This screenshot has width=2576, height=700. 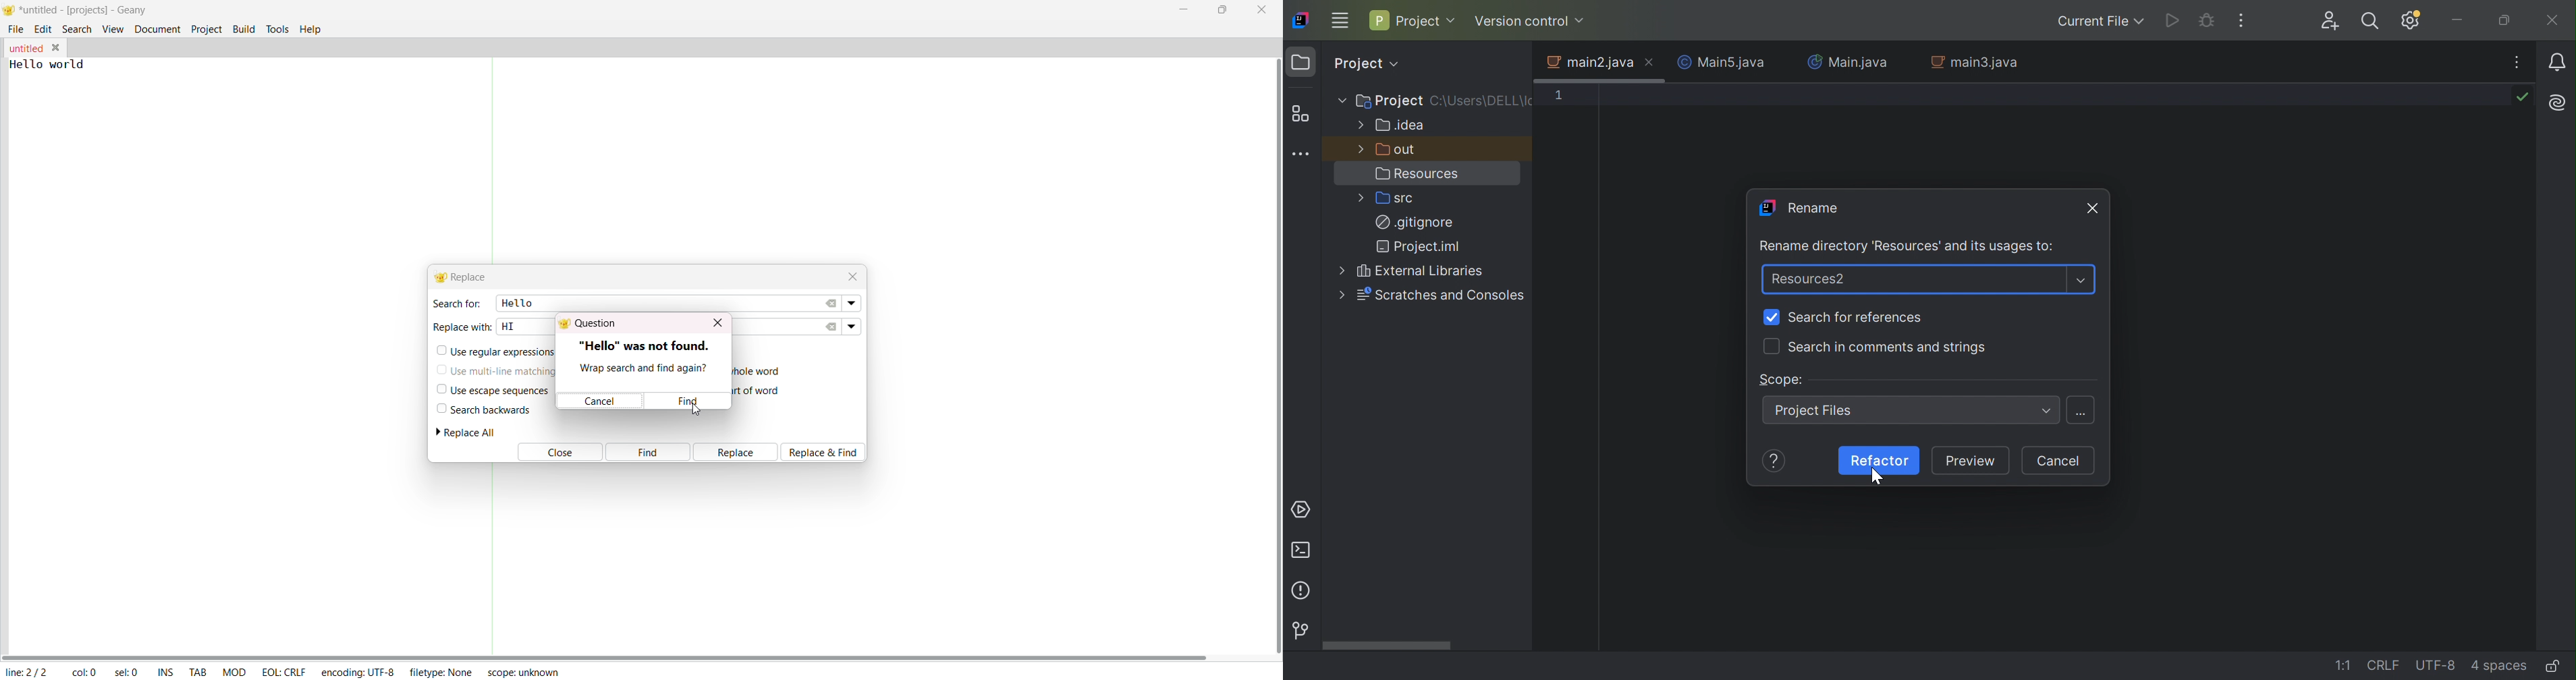 What do you see at coordinates (850, 275) in the screenshot?
I see `close dialog` at bounding box center [850, 275].